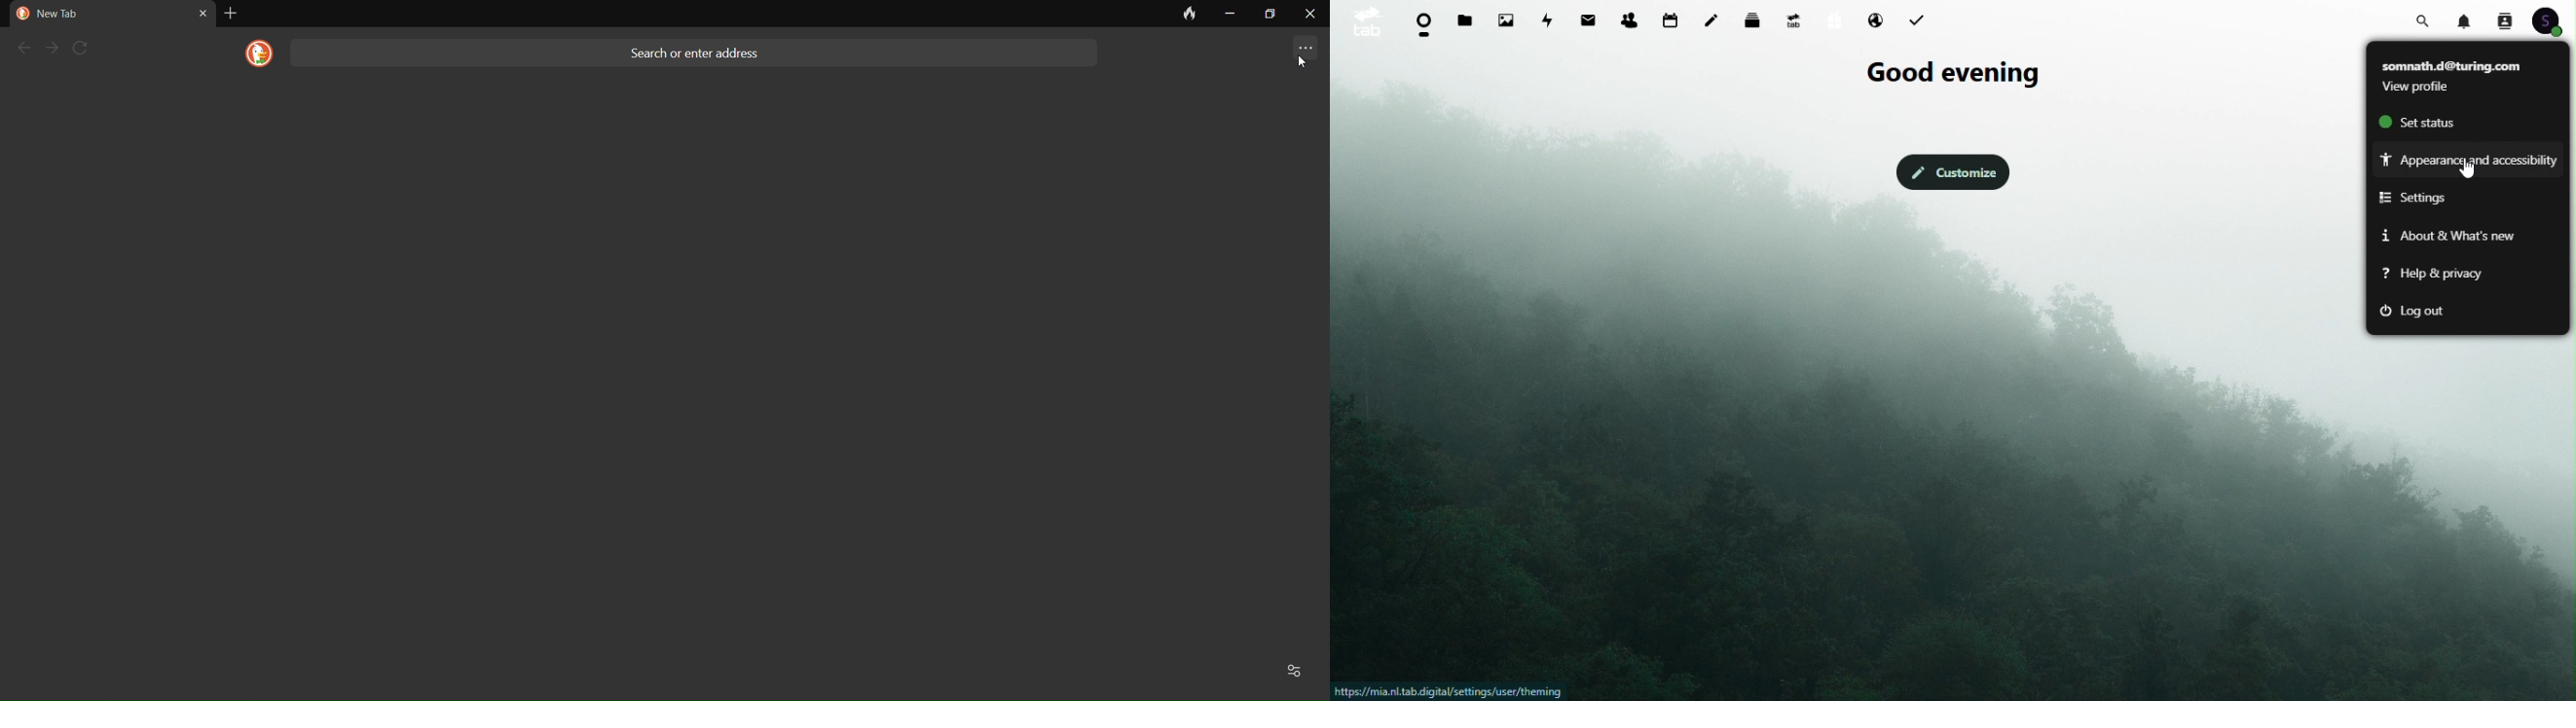  I want to click on Contacts, so click(2504, 19).